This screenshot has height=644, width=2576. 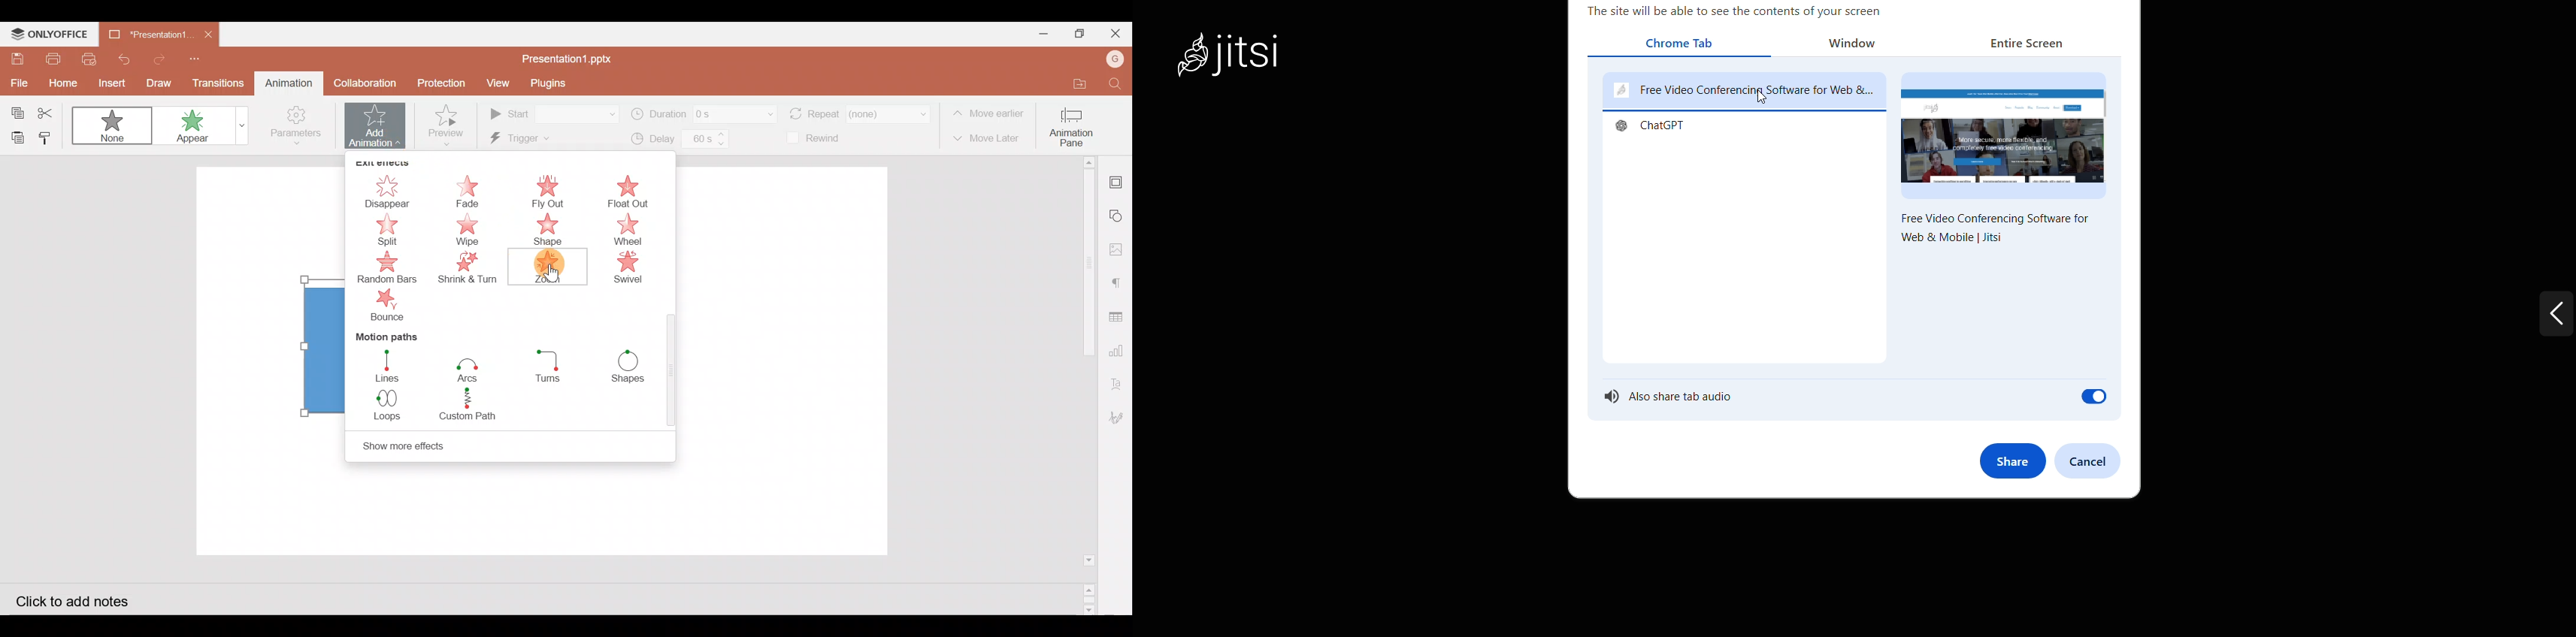 What do you see at coordinates (1119, 217) in the screenshot?
I see `Shapes settings` at bounding box center [1119, 217].